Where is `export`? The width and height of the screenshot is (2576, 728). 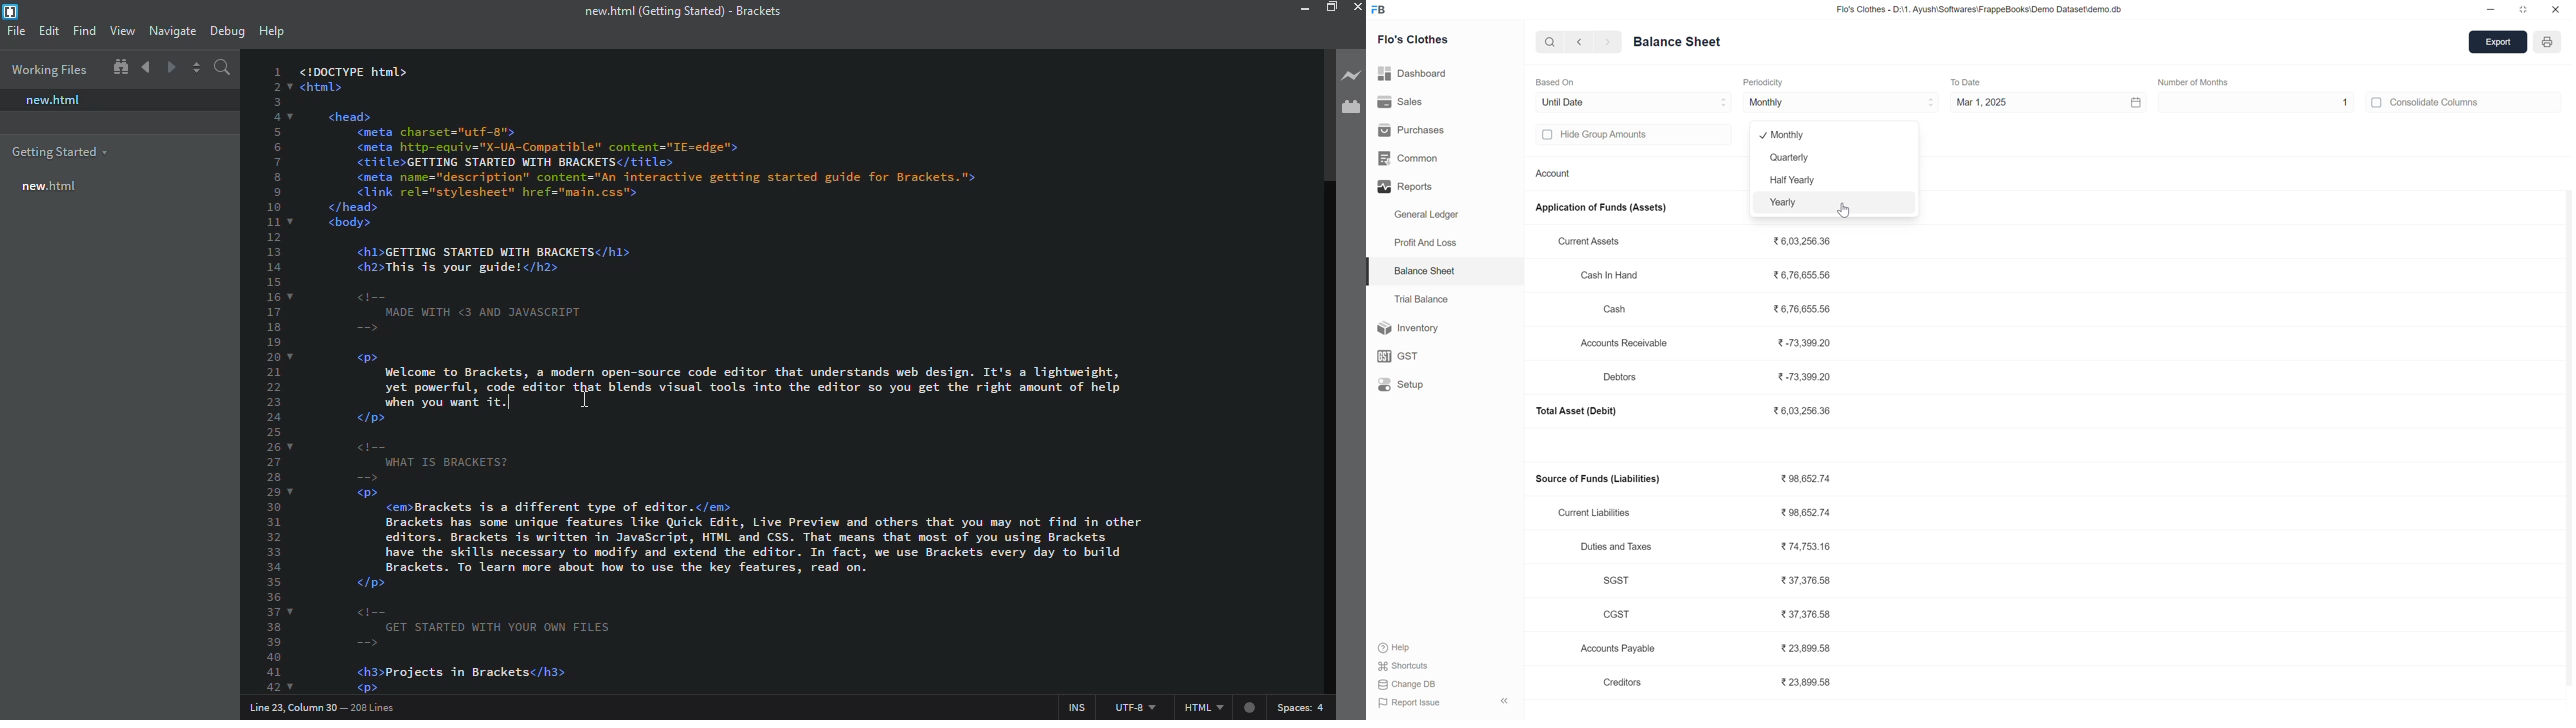
export is located at coordinates (2498, 43).